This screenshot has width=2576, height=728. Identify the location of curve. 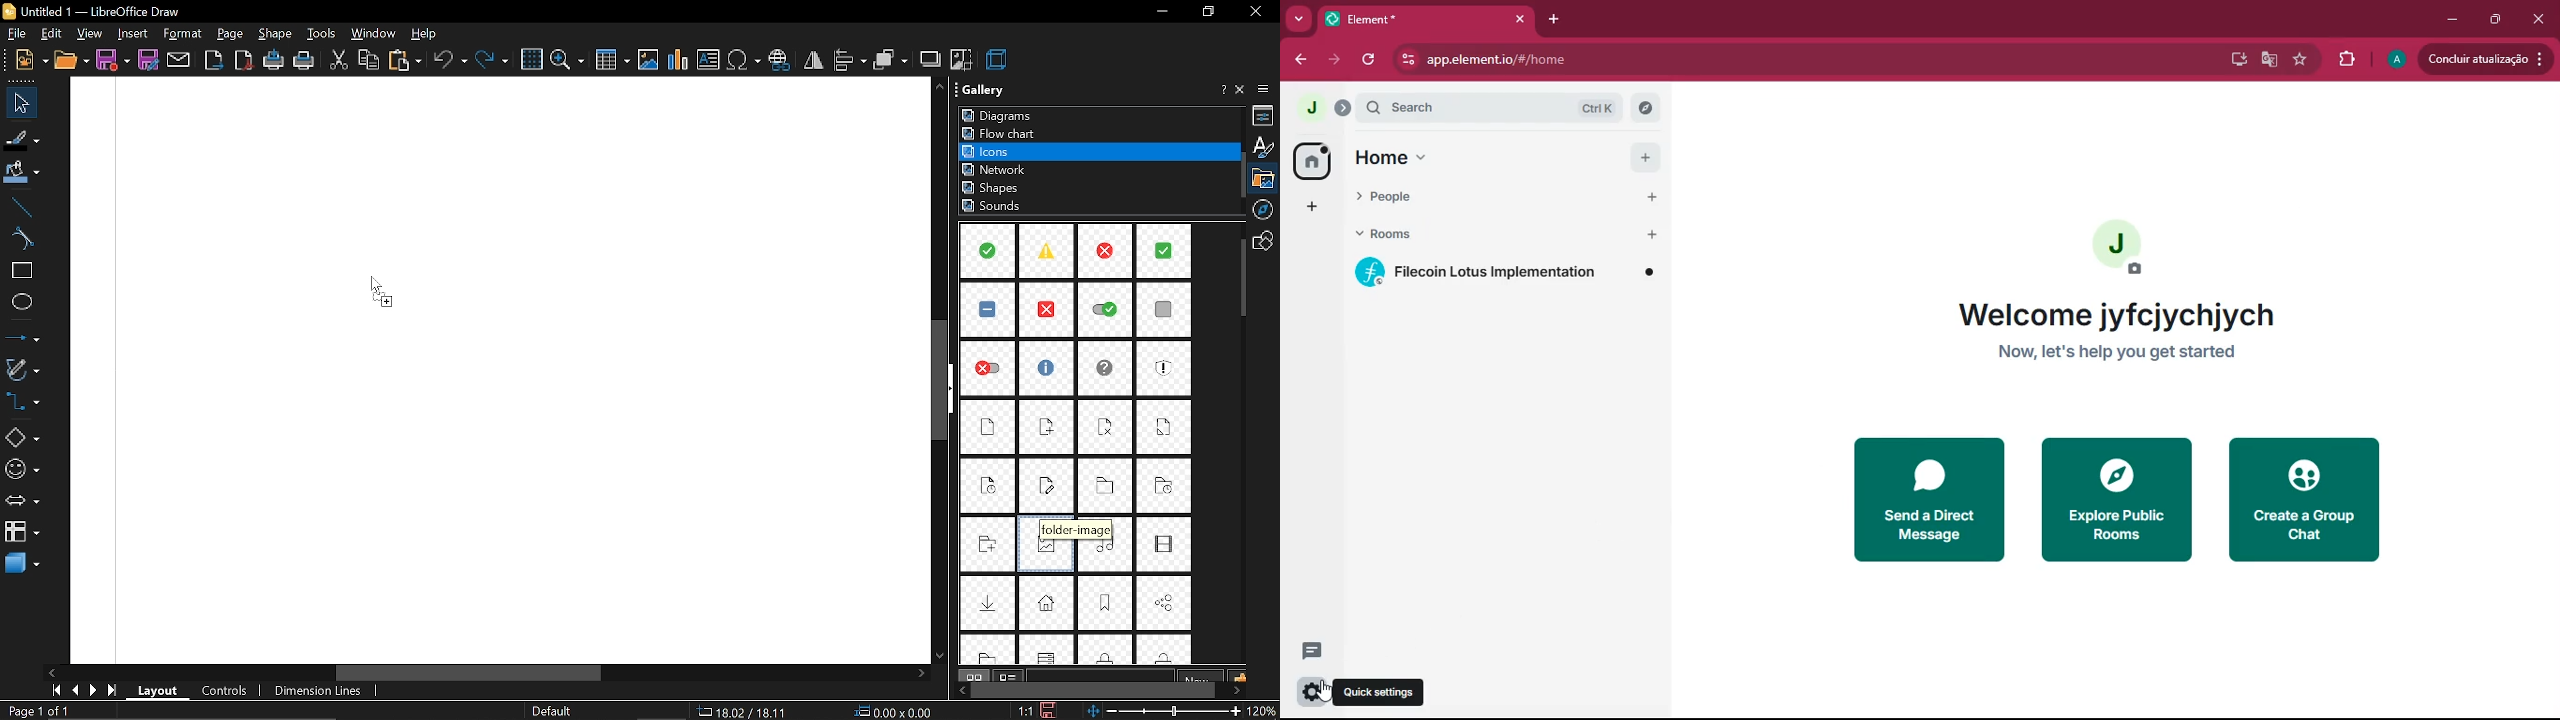
(17, 239).